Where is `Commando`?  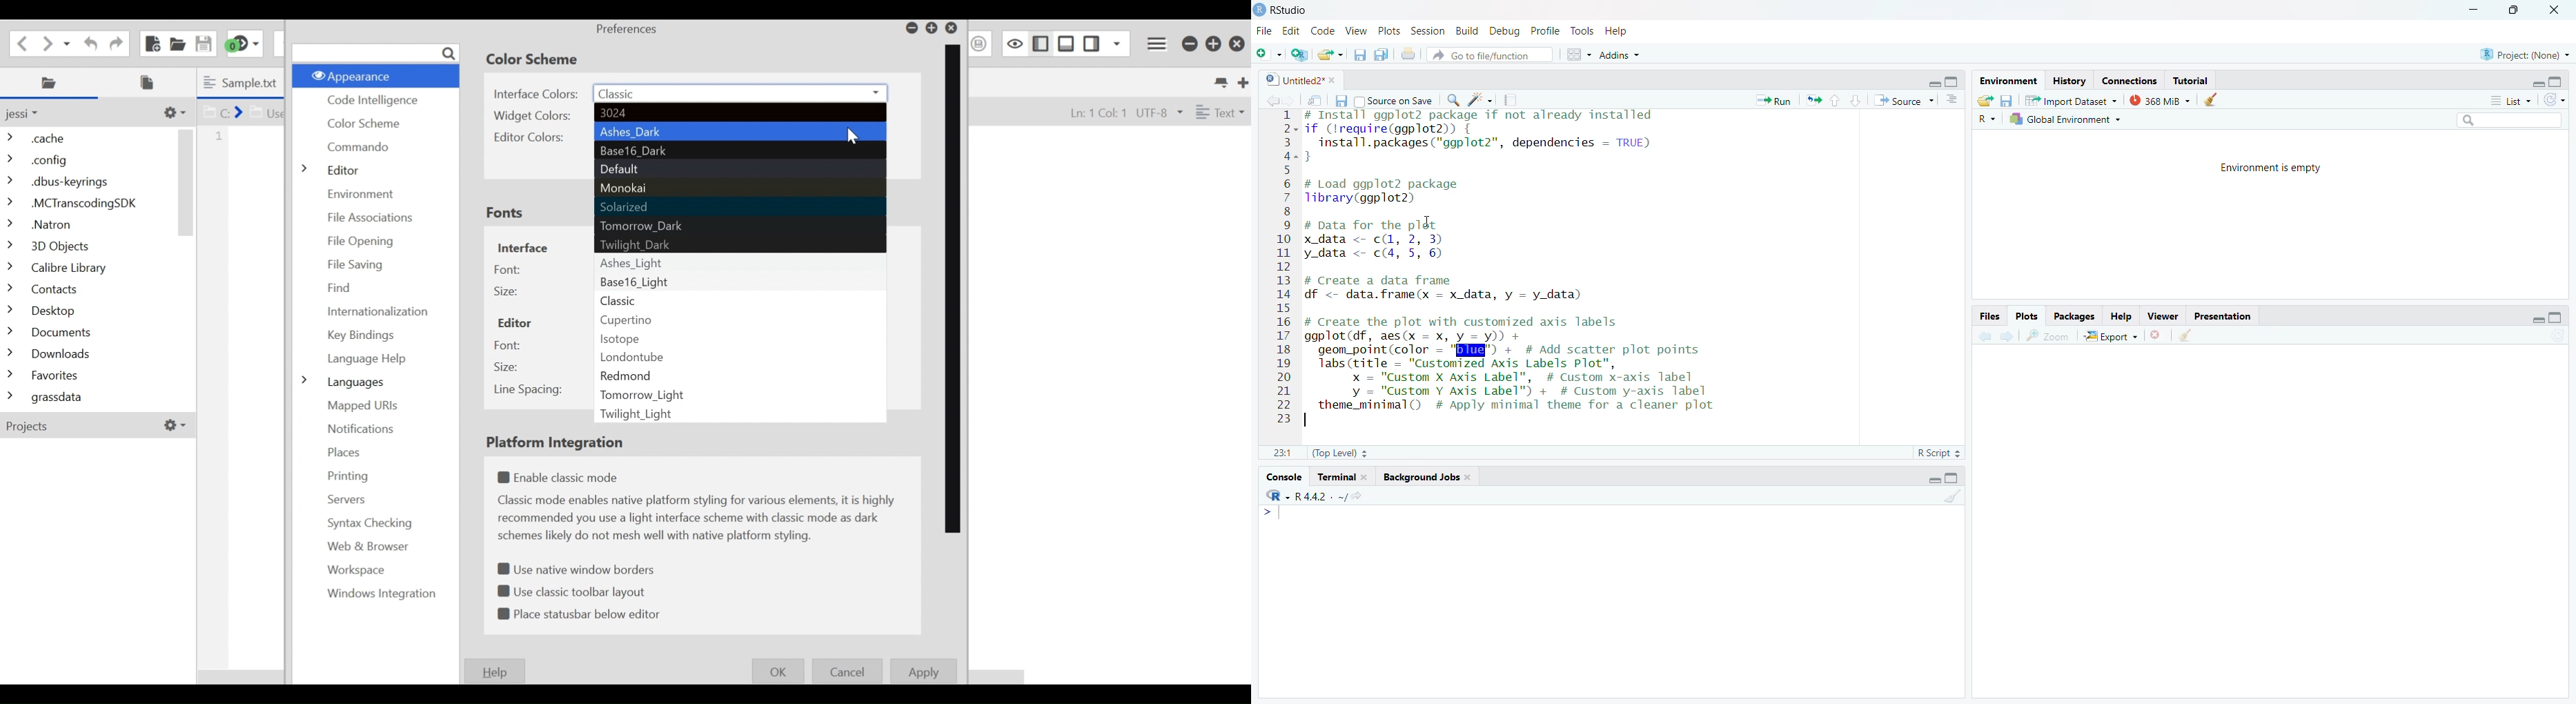 Commando is located at coordinates (362, 147).